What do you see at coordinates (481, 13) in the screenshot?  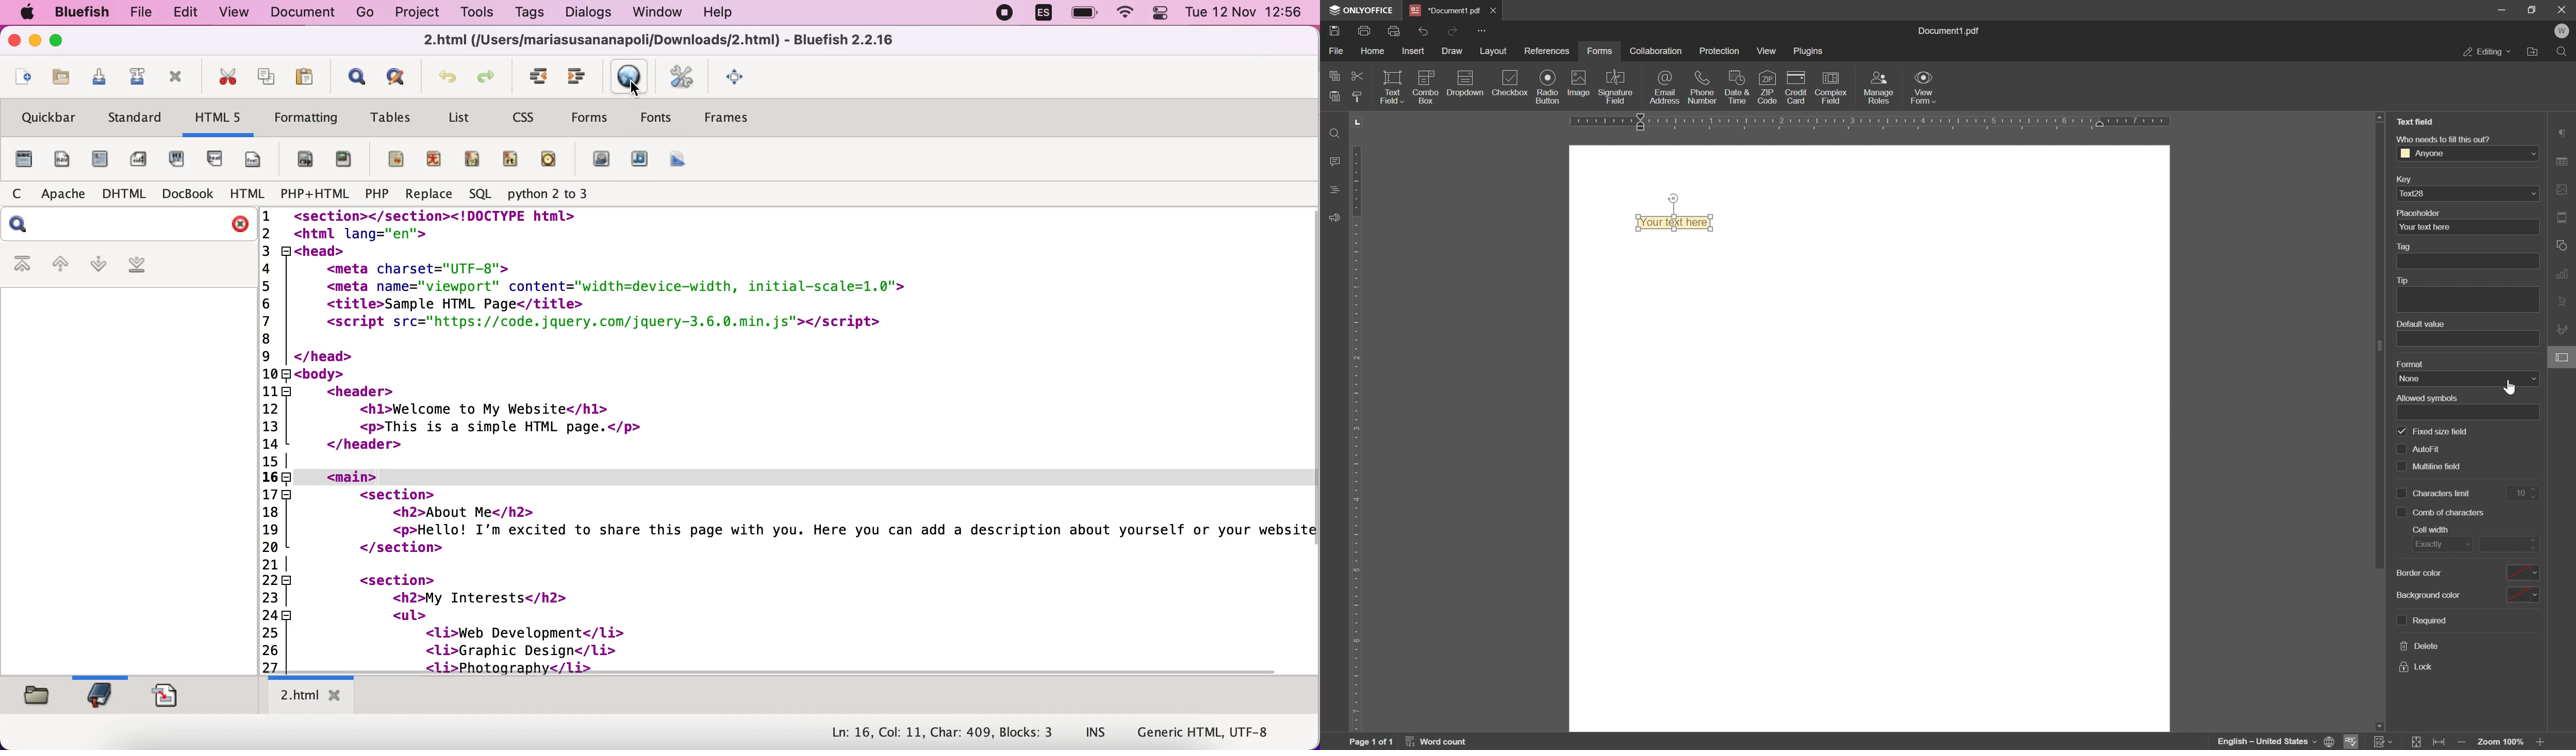 I see `tools` at bounding box center [481, 13].